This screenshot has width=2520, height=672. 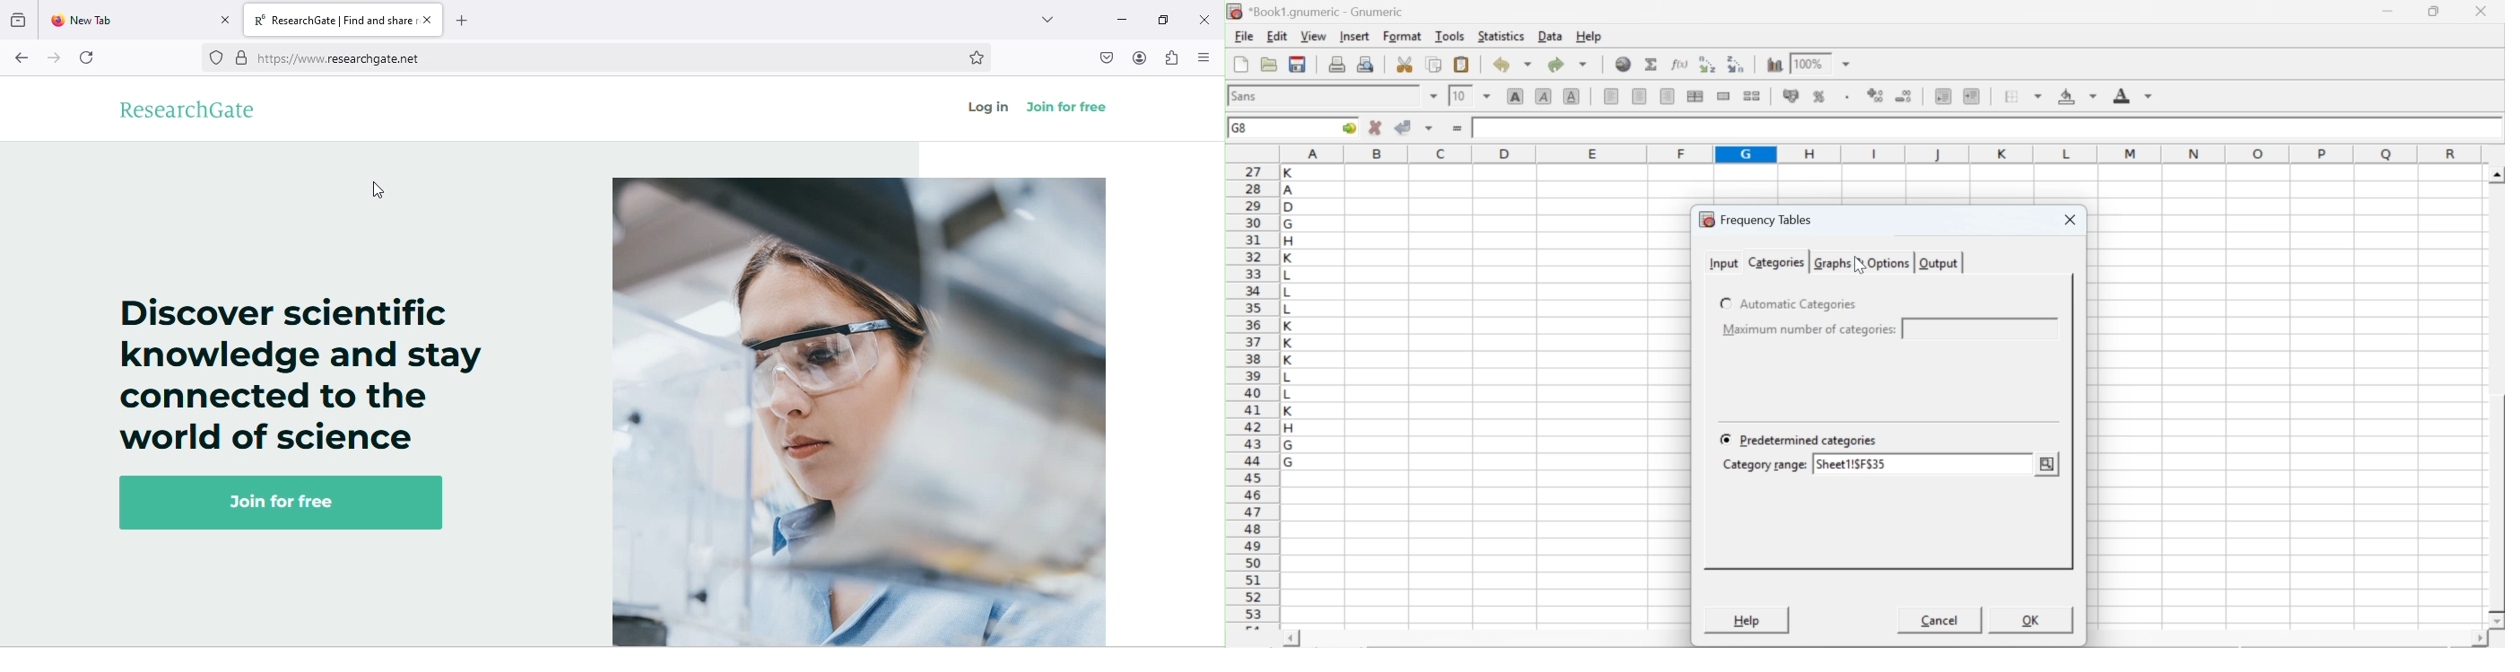 I want to click on account, so click(x=1139, y=56).